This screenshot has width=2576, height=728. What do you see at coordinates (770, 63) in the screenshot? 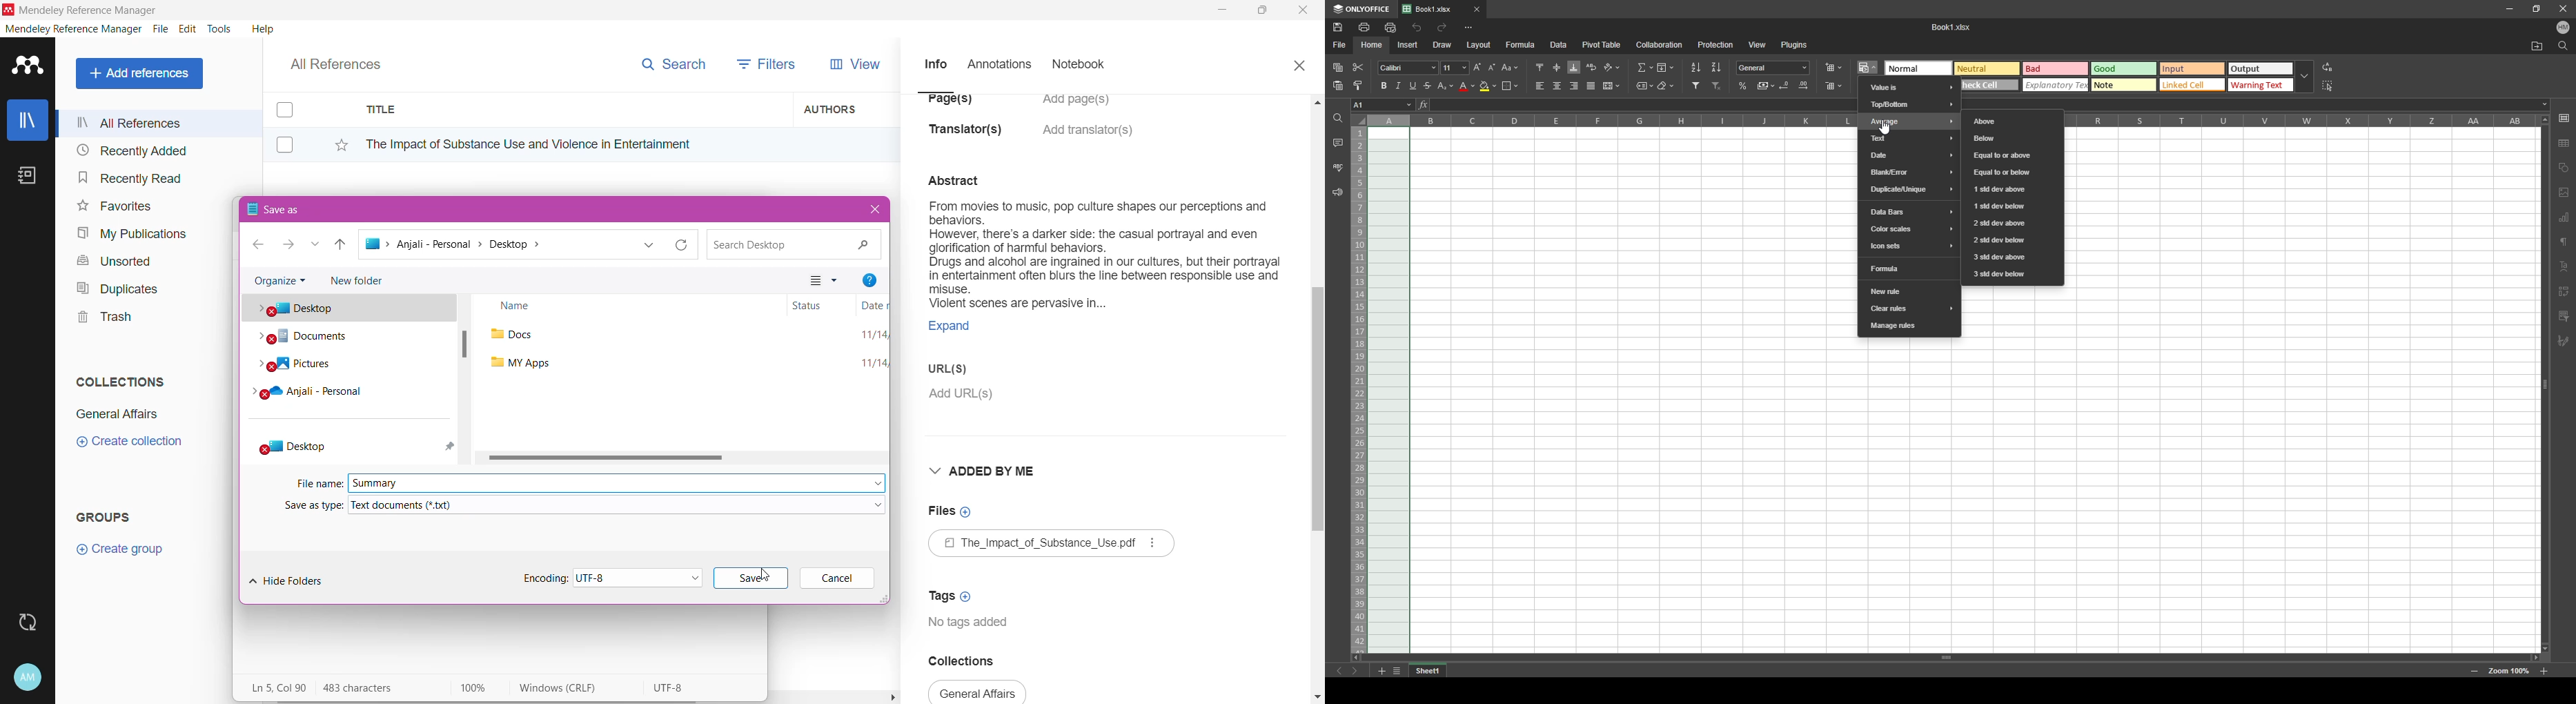
I see `Filters` at bounding box center [770, 63].